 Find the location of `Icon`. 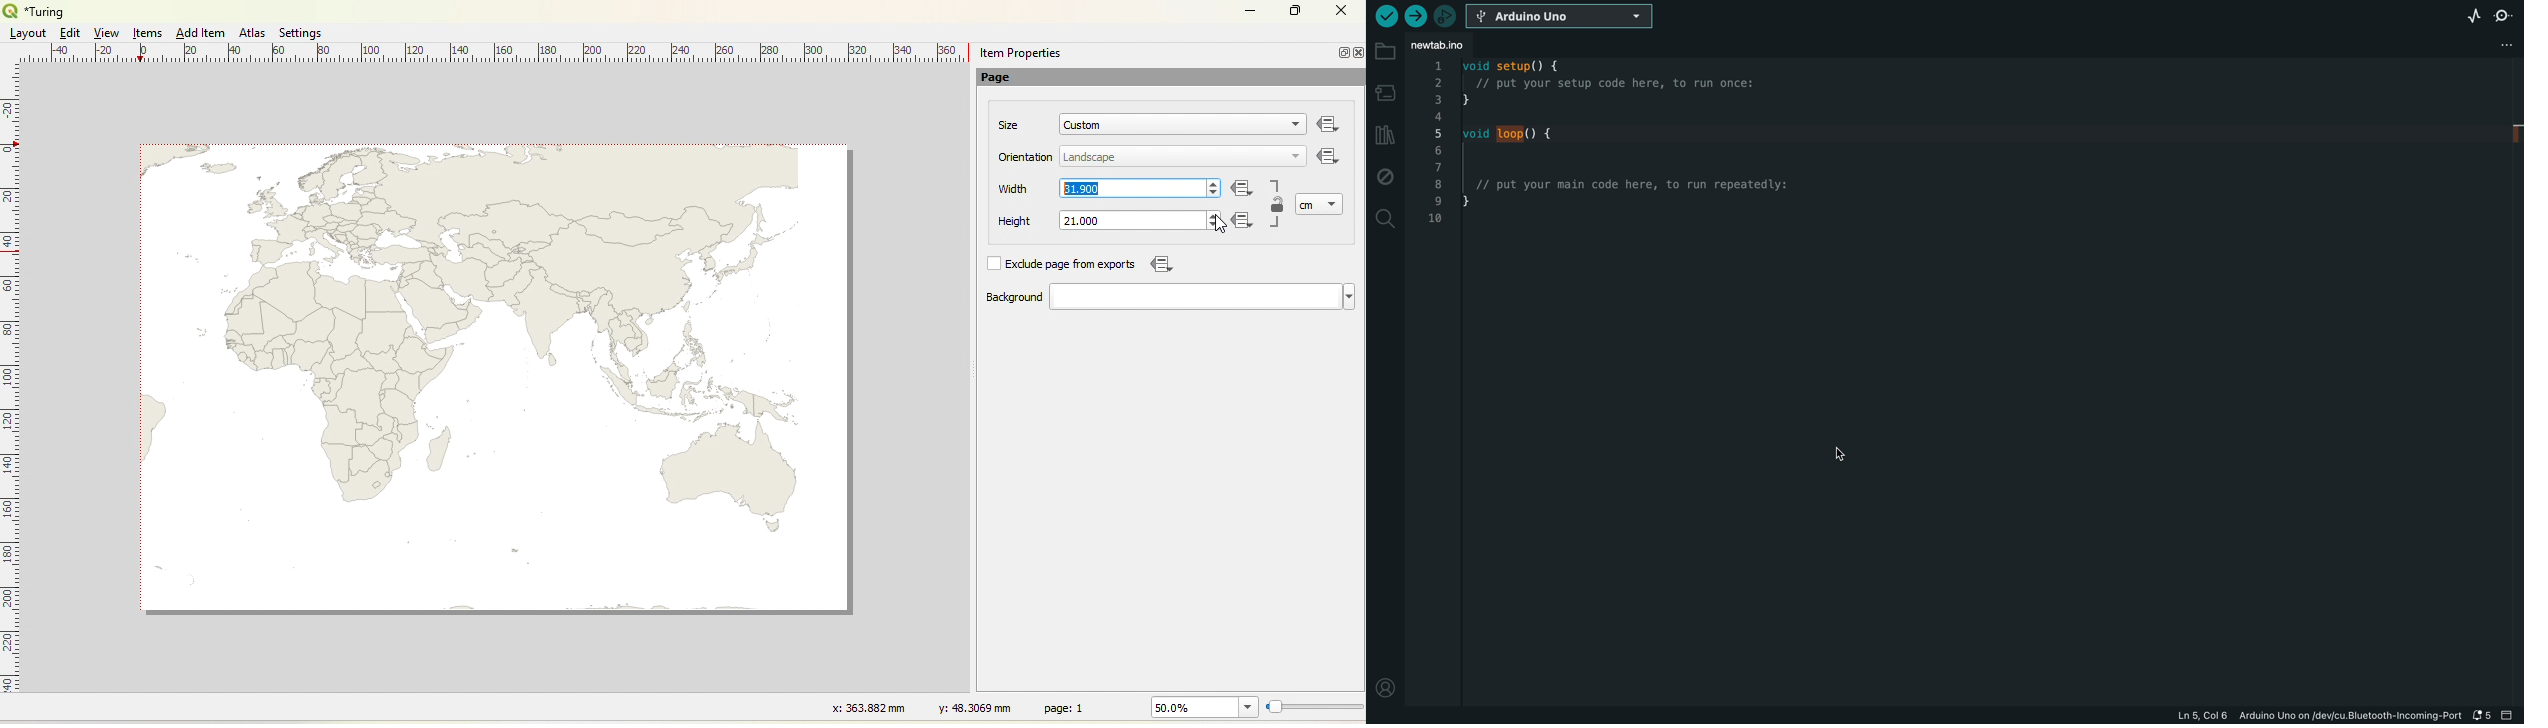

Icon is located at coordinates (1243, 190).